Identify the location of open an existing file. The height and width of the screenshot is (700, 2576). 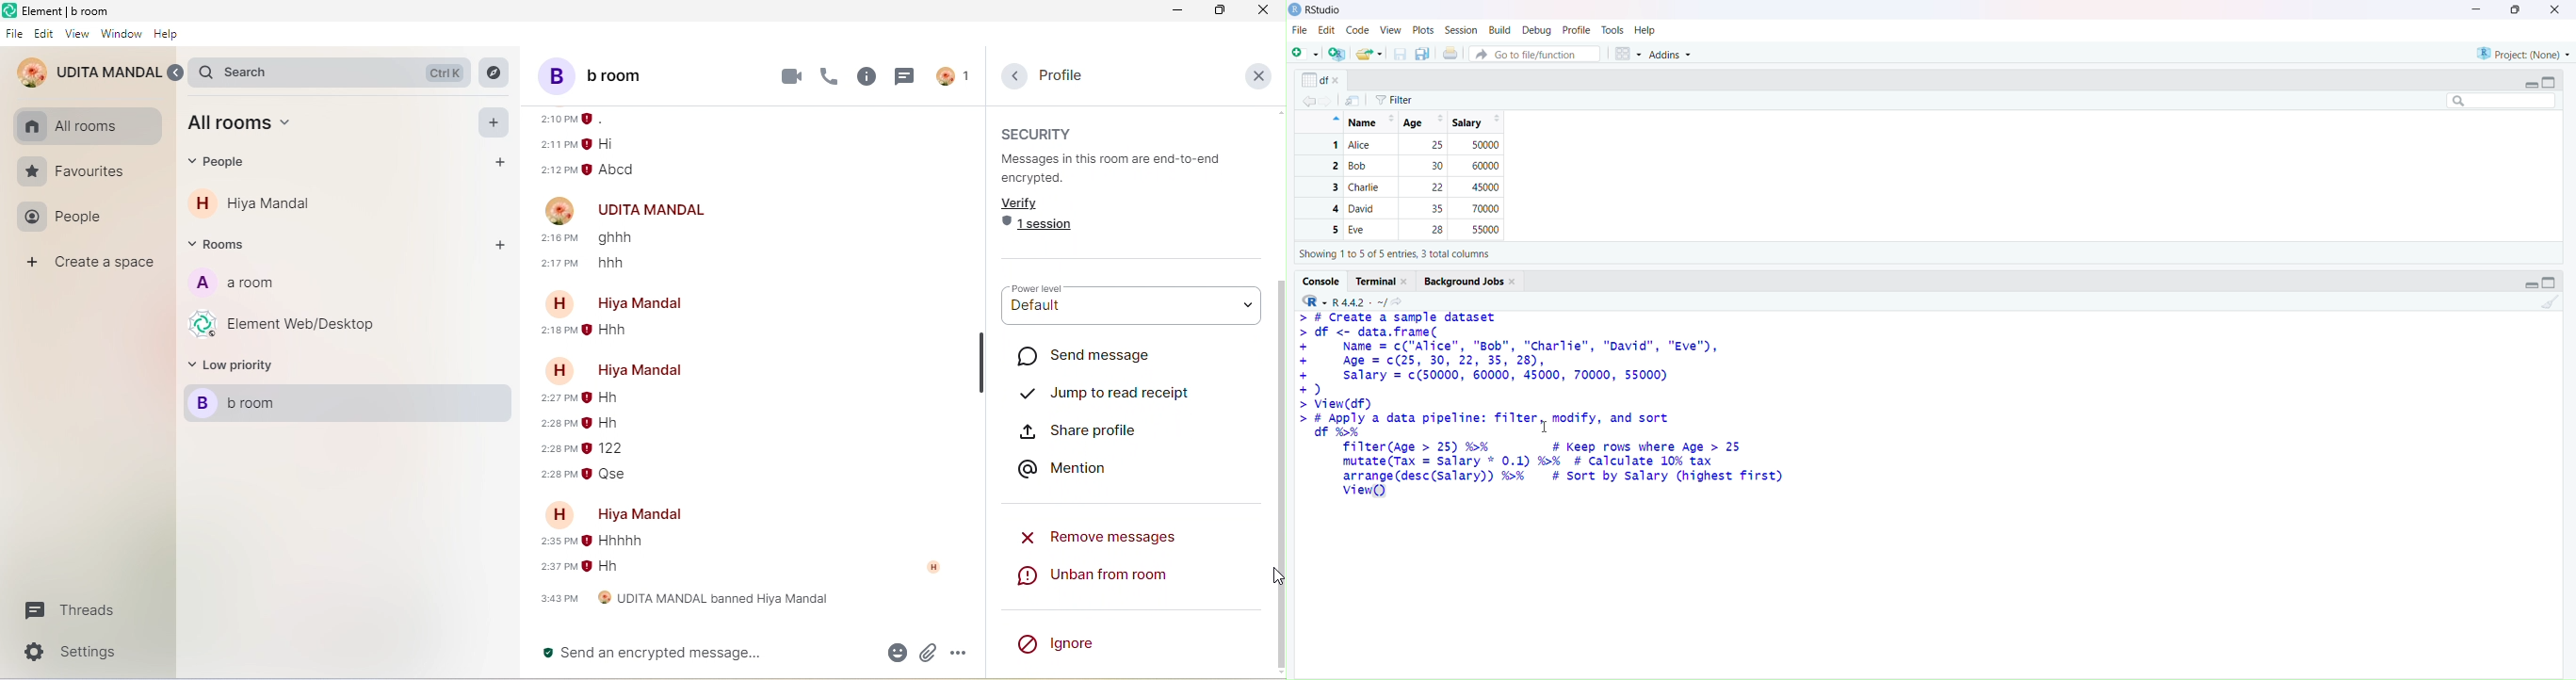
(1371, 55).